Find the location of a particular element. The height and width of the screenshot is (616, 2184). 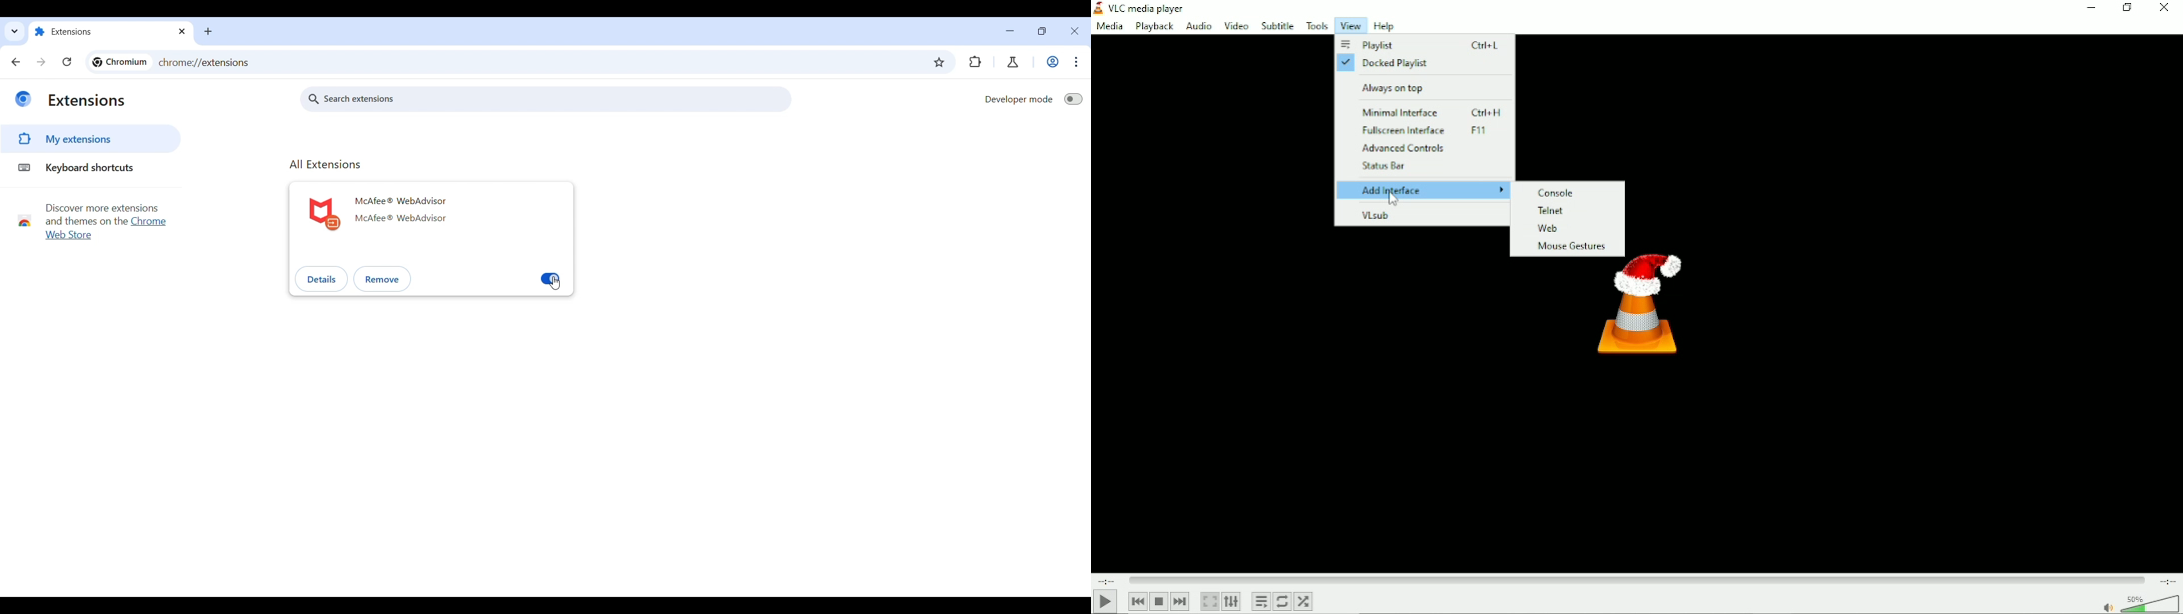

Next is located at coordinates (1181, 602).